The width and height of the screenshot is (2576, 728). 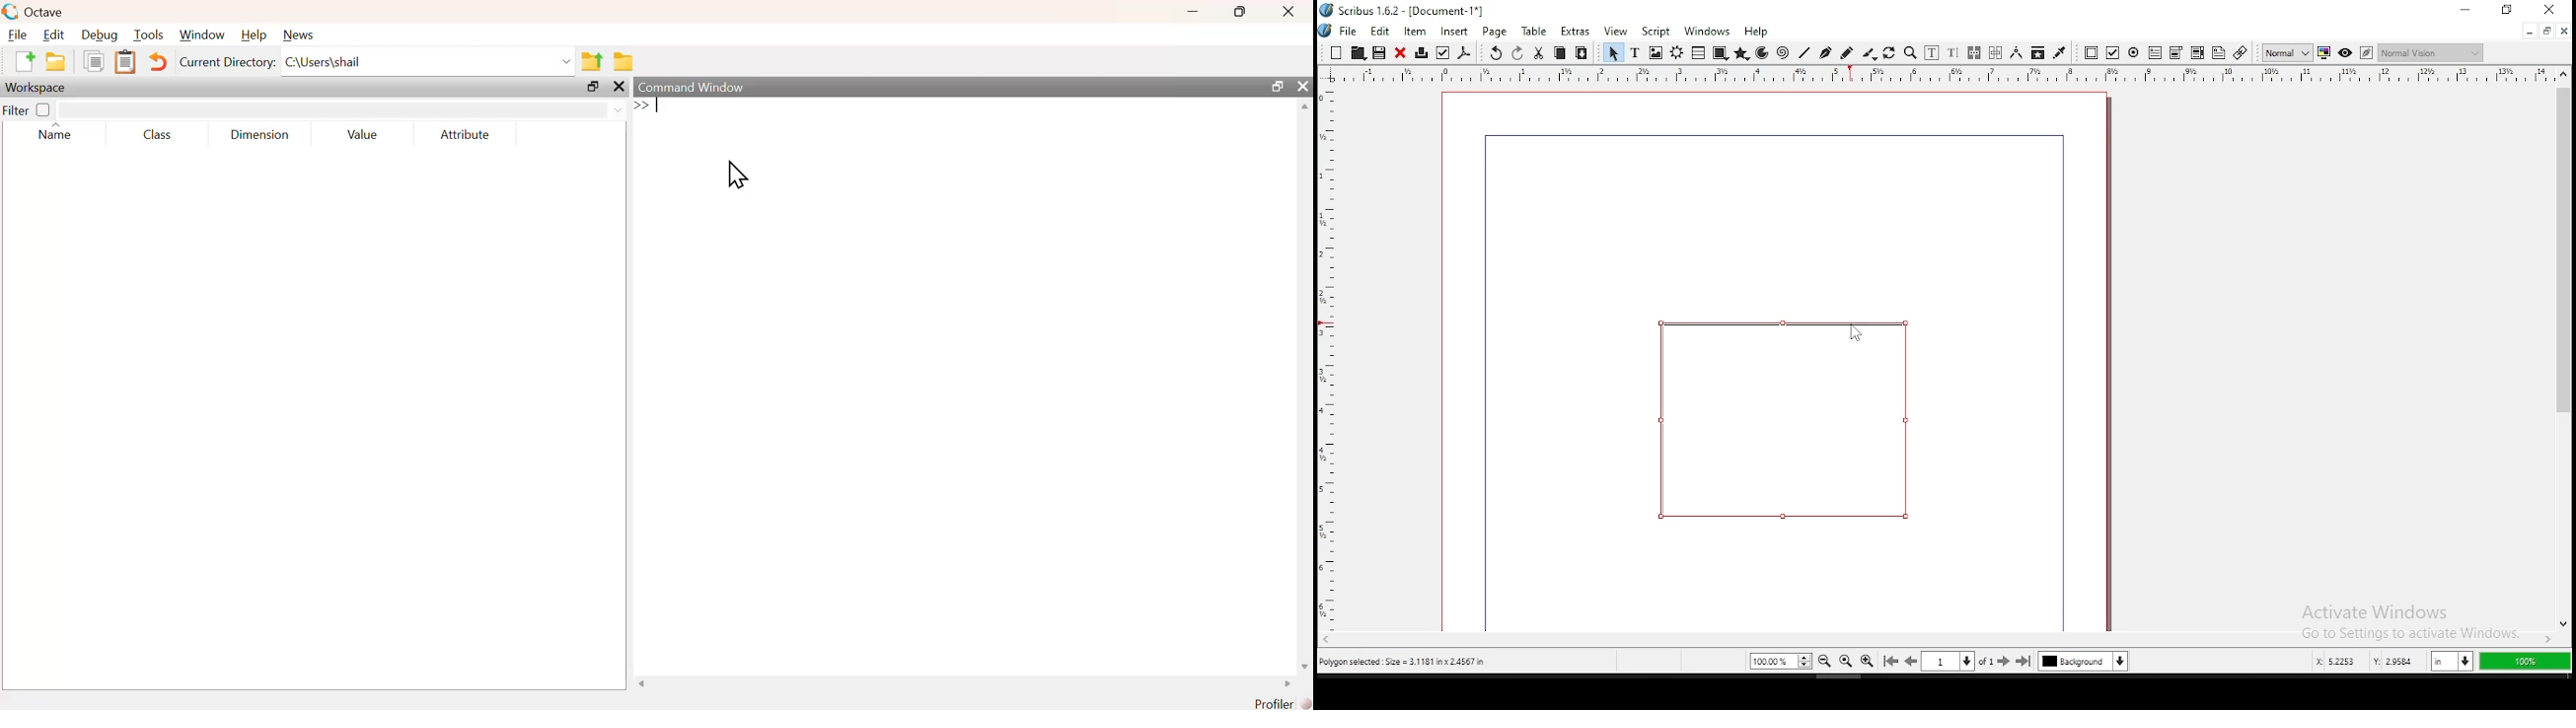 I want to click on maximize, so click(x=1239, y=12).